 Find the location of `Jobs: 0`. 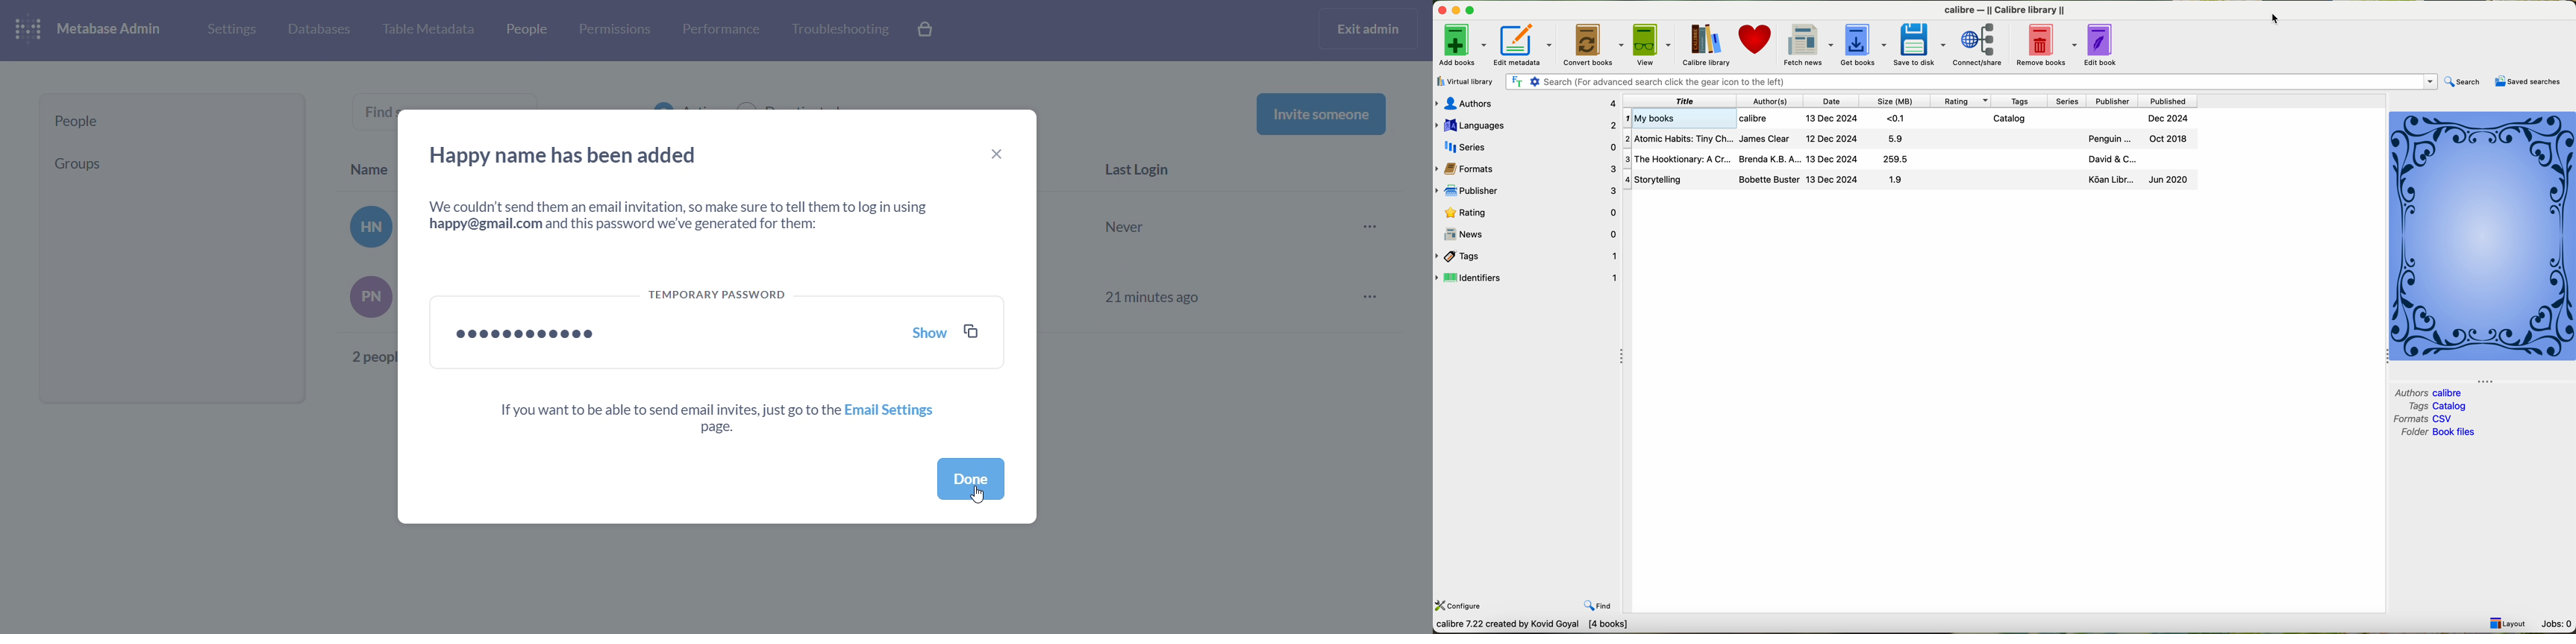

Jobs: 0 is located at coordinates (2555, 623).